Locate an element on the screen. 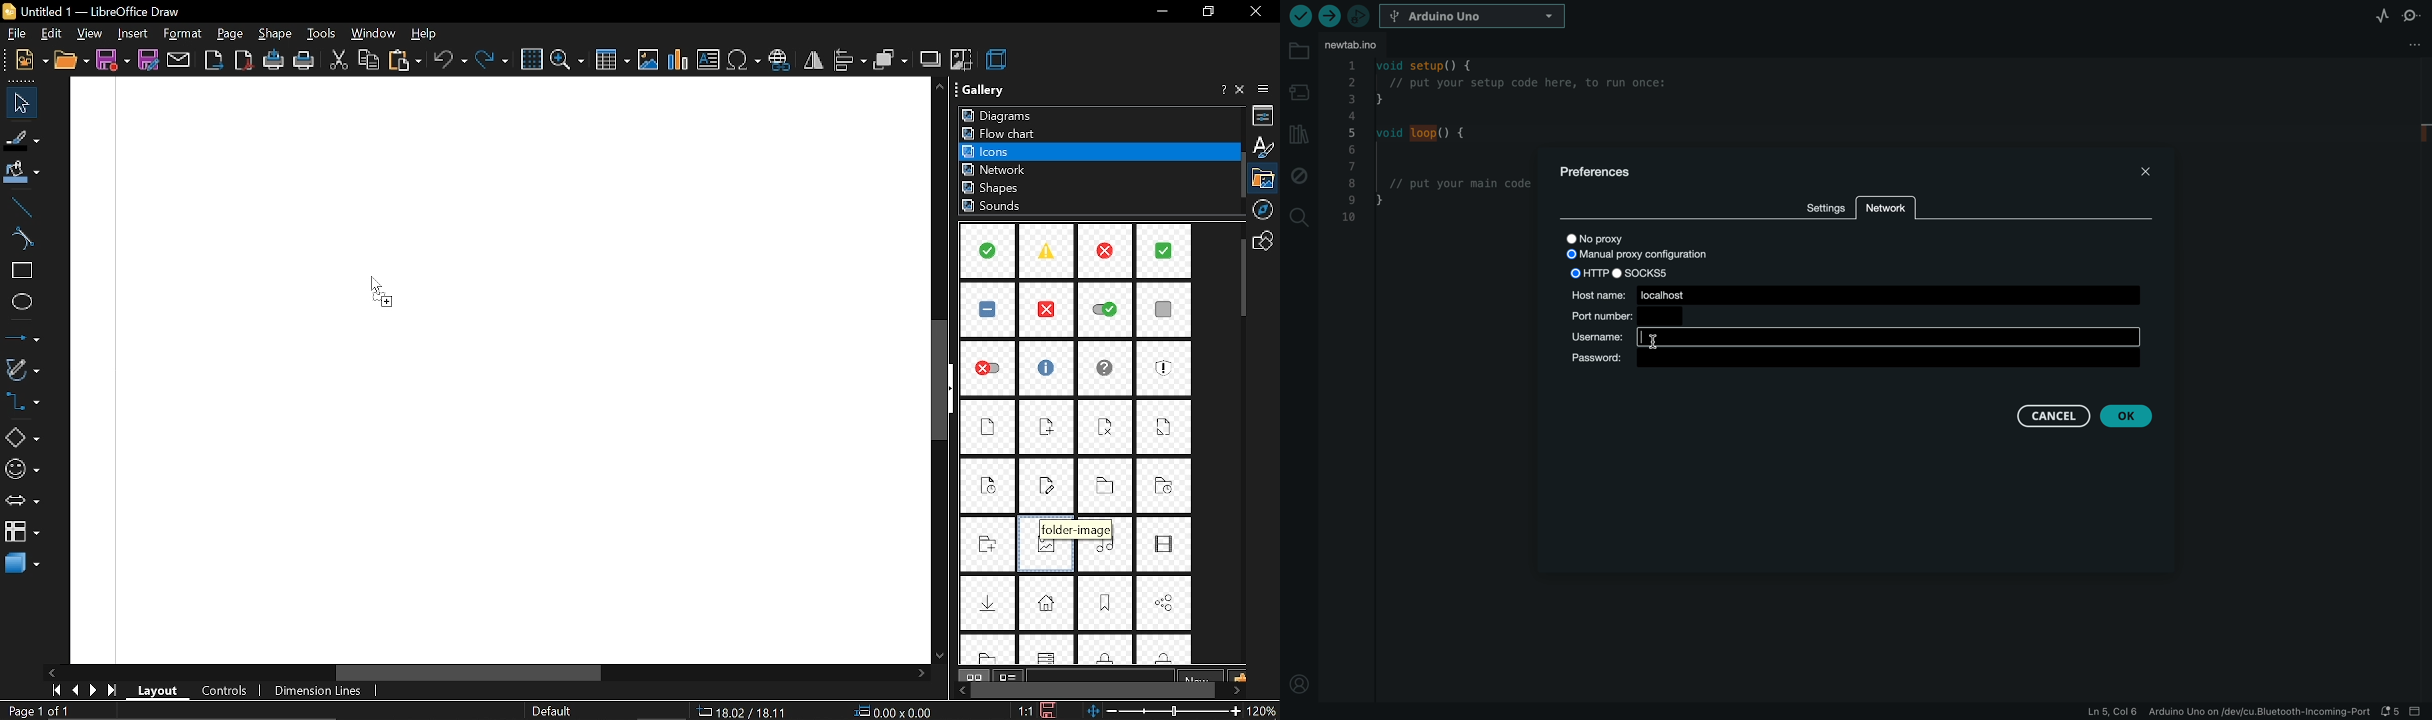 This screenshot has height=728, width=2436. format is located at coordinates (183, 35).